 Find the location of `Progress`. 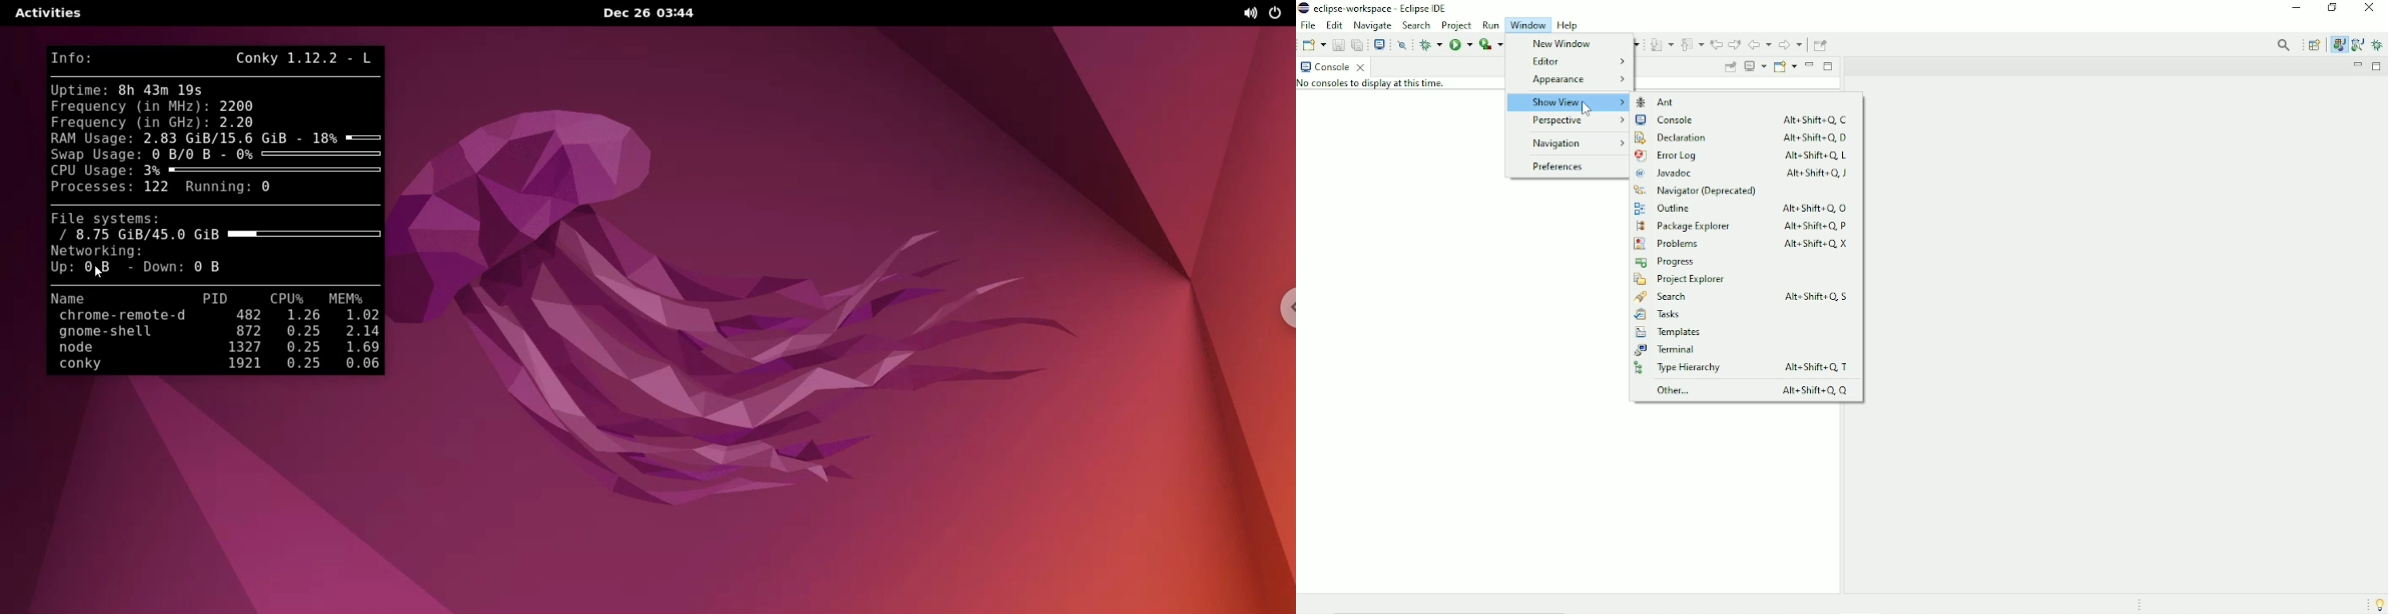

Progress is located at coordinates (1666, 262).